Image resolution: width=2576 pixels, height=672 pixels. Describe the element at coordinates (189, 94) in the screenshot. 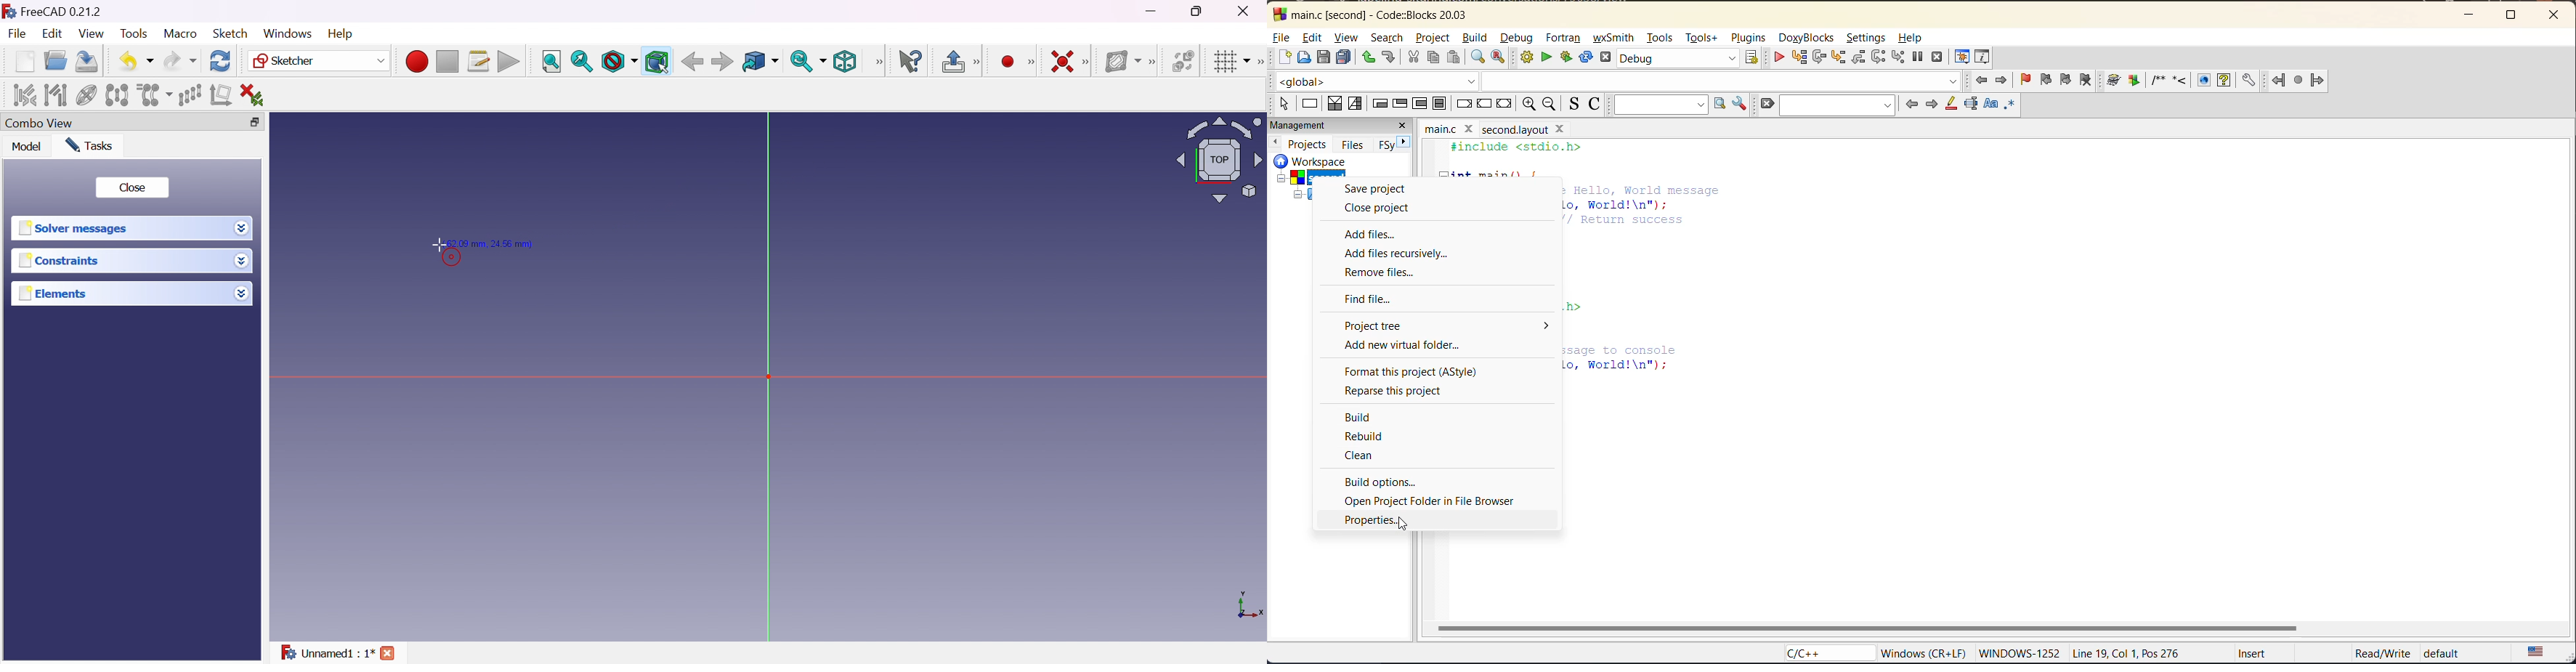

I see `Rectangular array` at that location.